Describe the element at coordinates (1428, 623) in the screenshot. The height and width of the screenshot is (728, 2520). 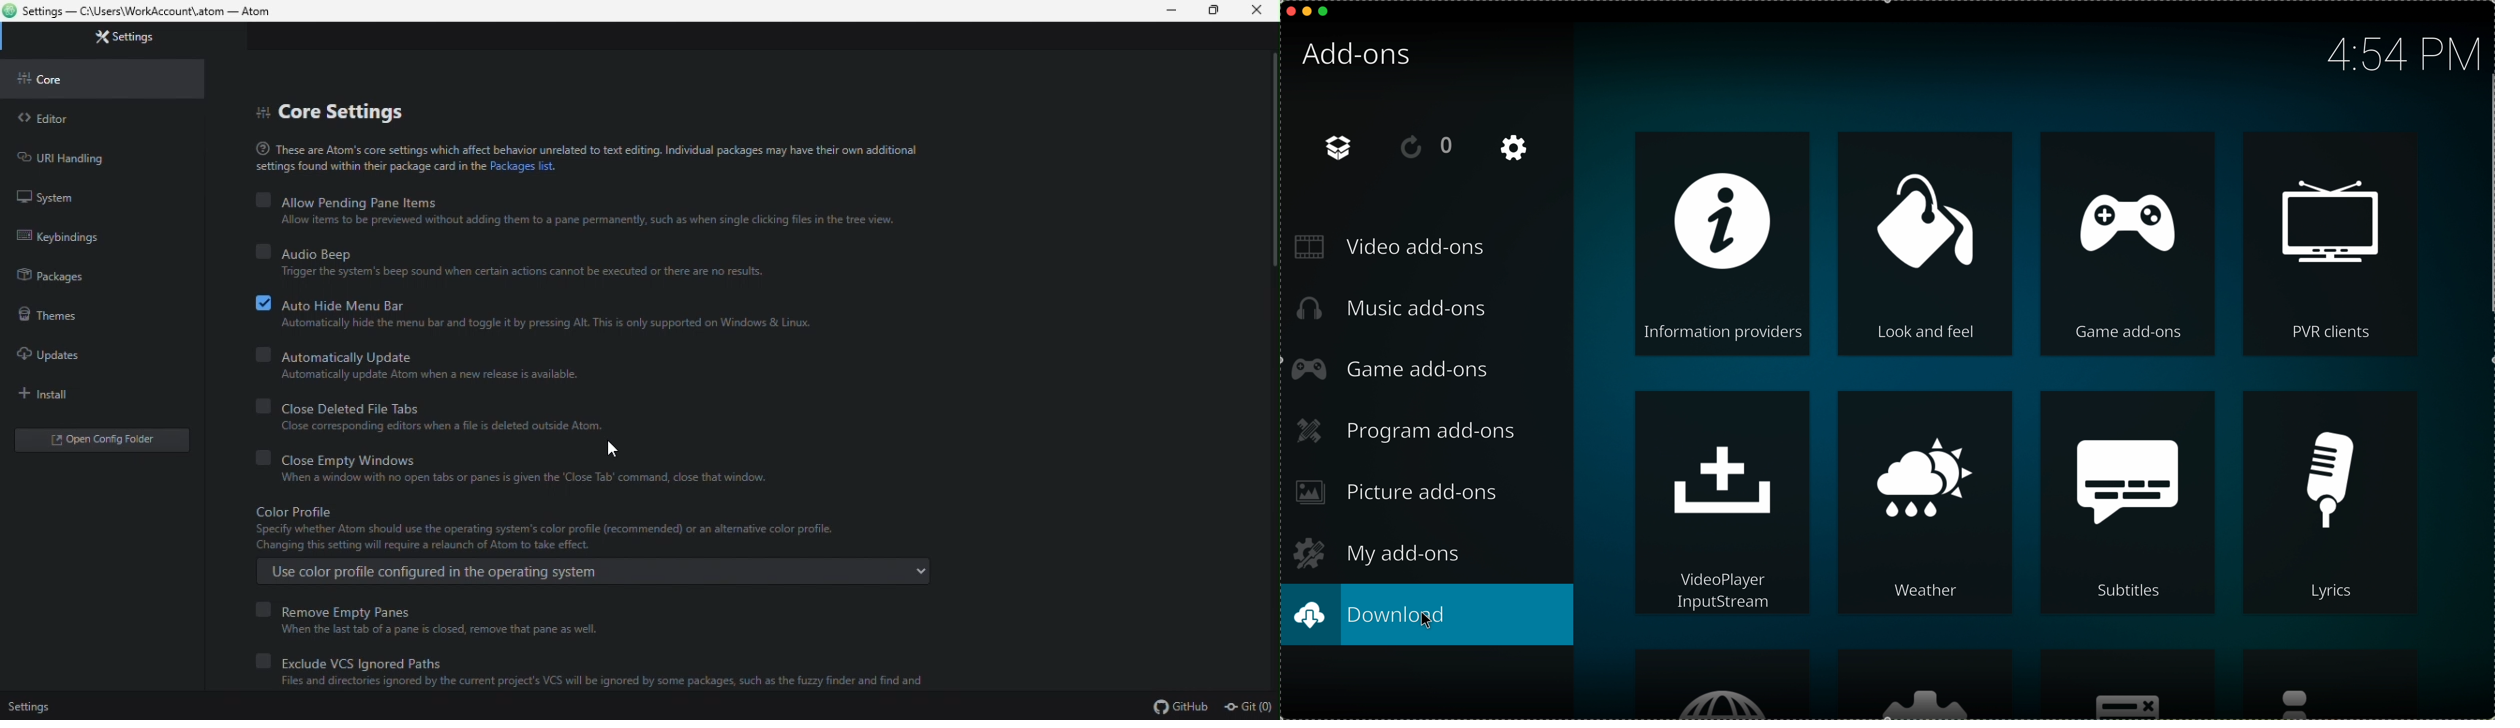
I see `cursor` at that location.